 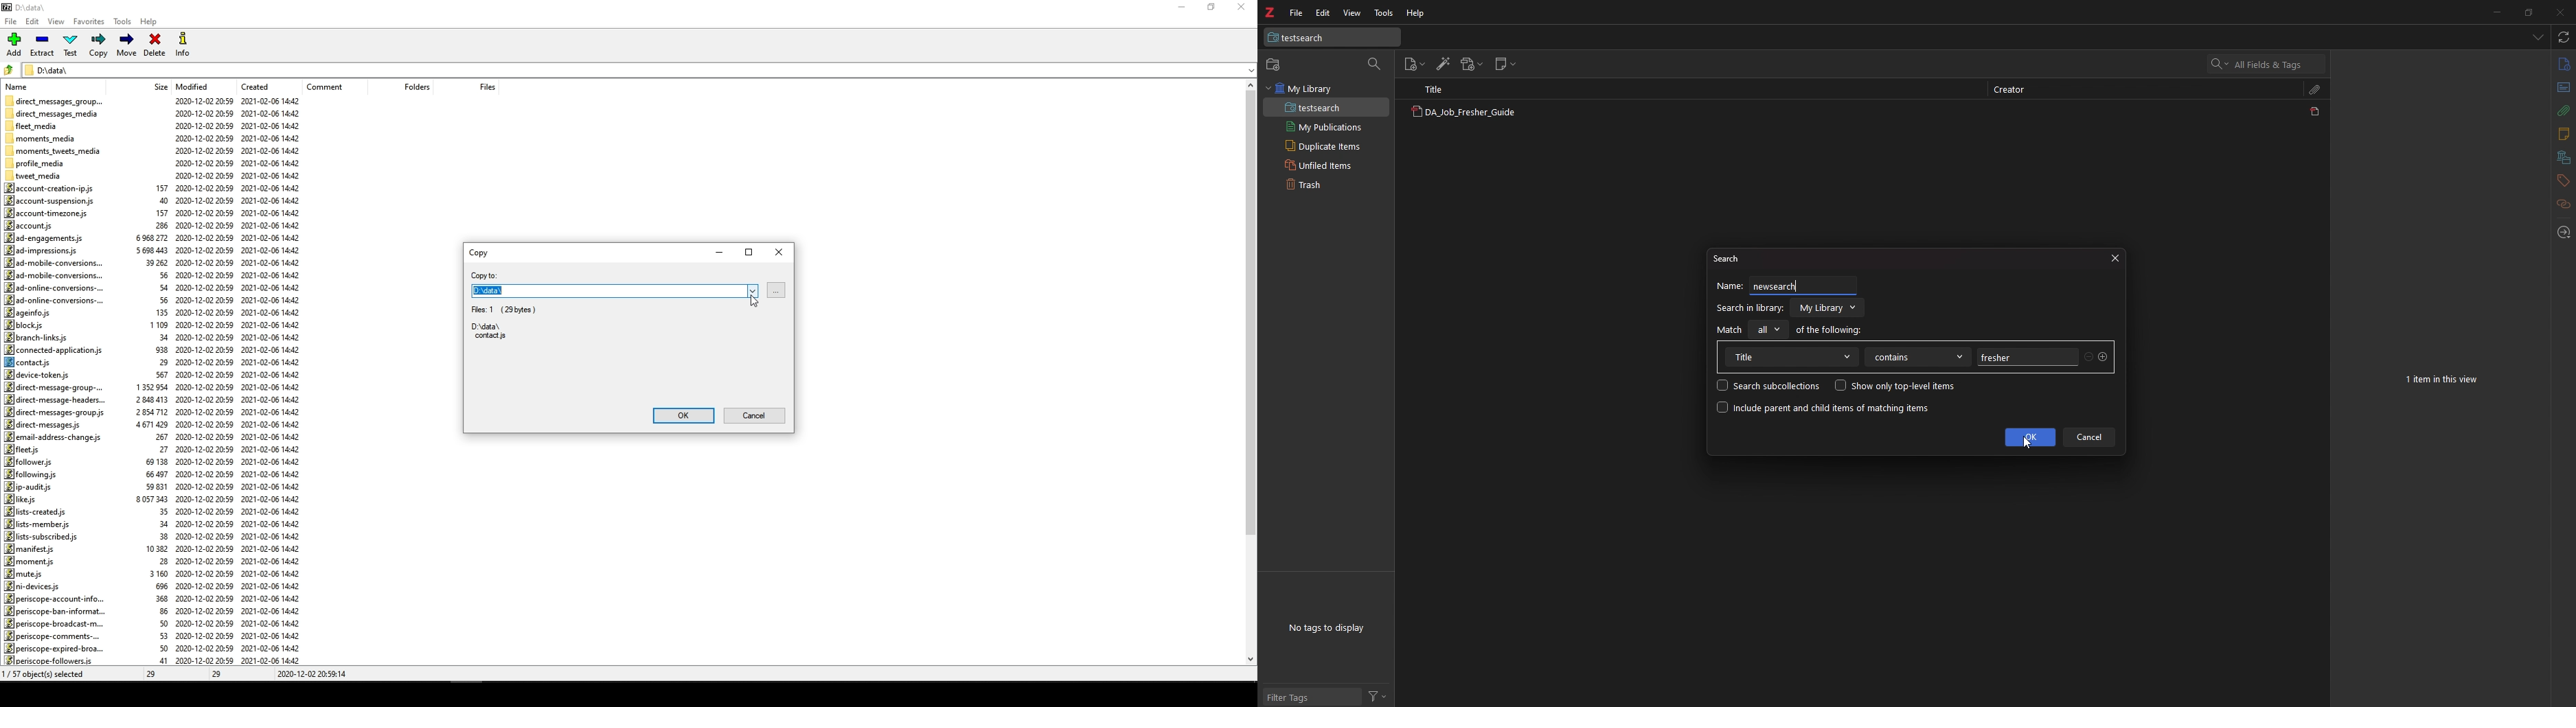 What do you see at coordinates (1730, 329) in the screenshot?
I see `match` at bounding box center [1730, 329].